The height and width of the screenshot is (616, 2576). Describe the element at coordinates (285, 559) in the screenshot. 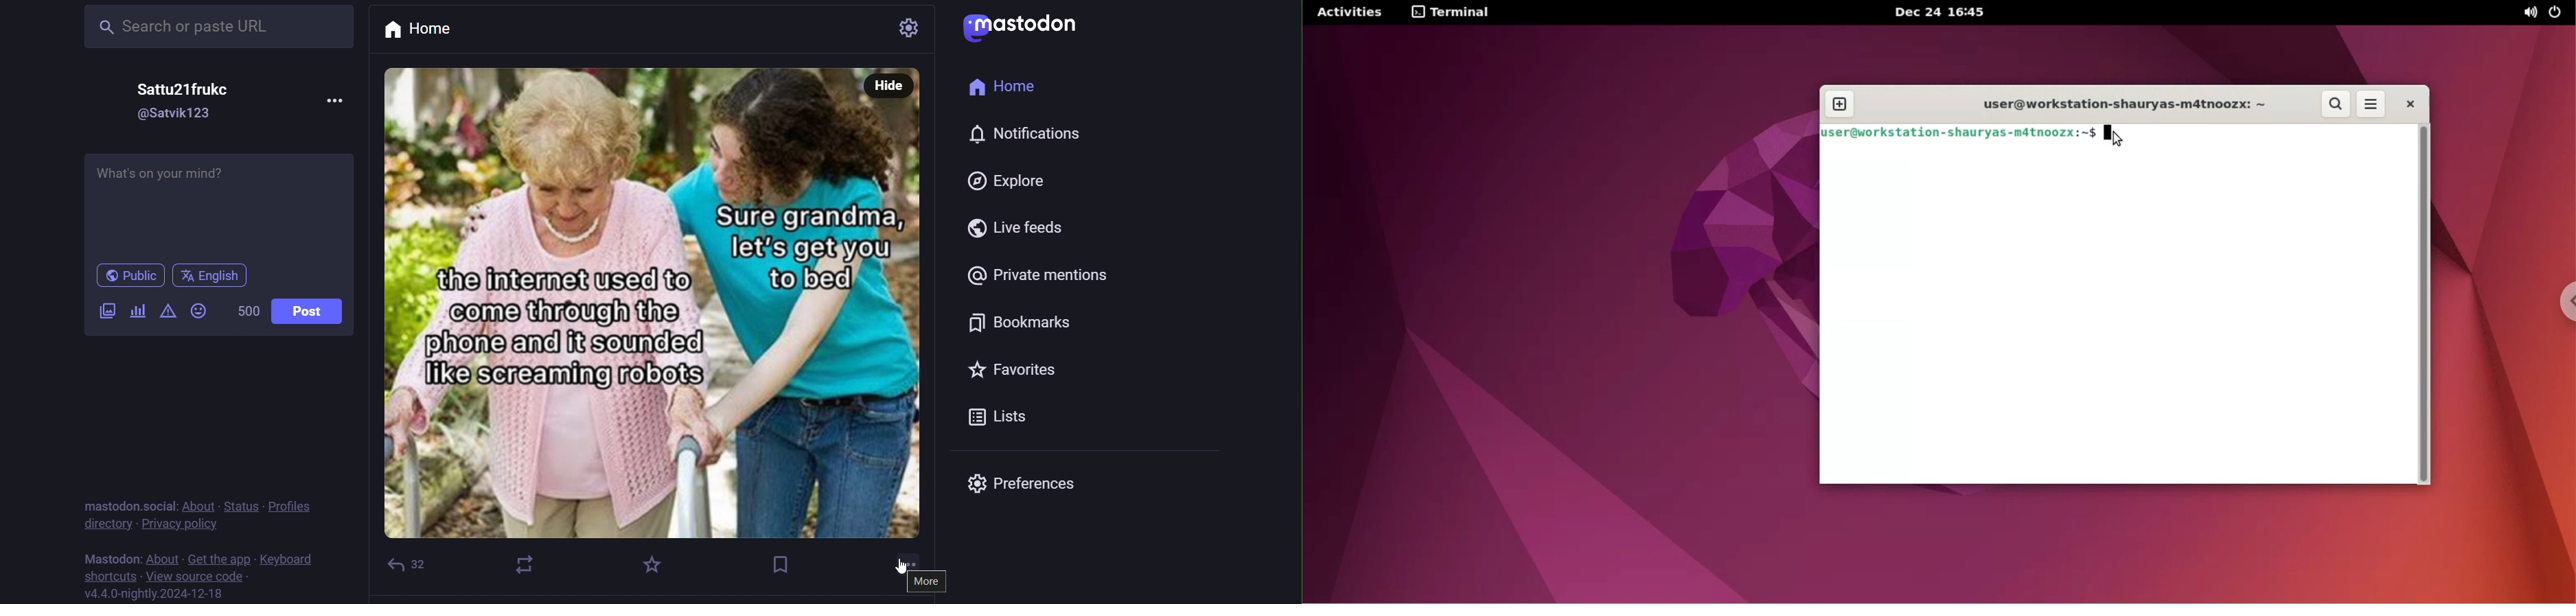

I see `keyboard` at that location.